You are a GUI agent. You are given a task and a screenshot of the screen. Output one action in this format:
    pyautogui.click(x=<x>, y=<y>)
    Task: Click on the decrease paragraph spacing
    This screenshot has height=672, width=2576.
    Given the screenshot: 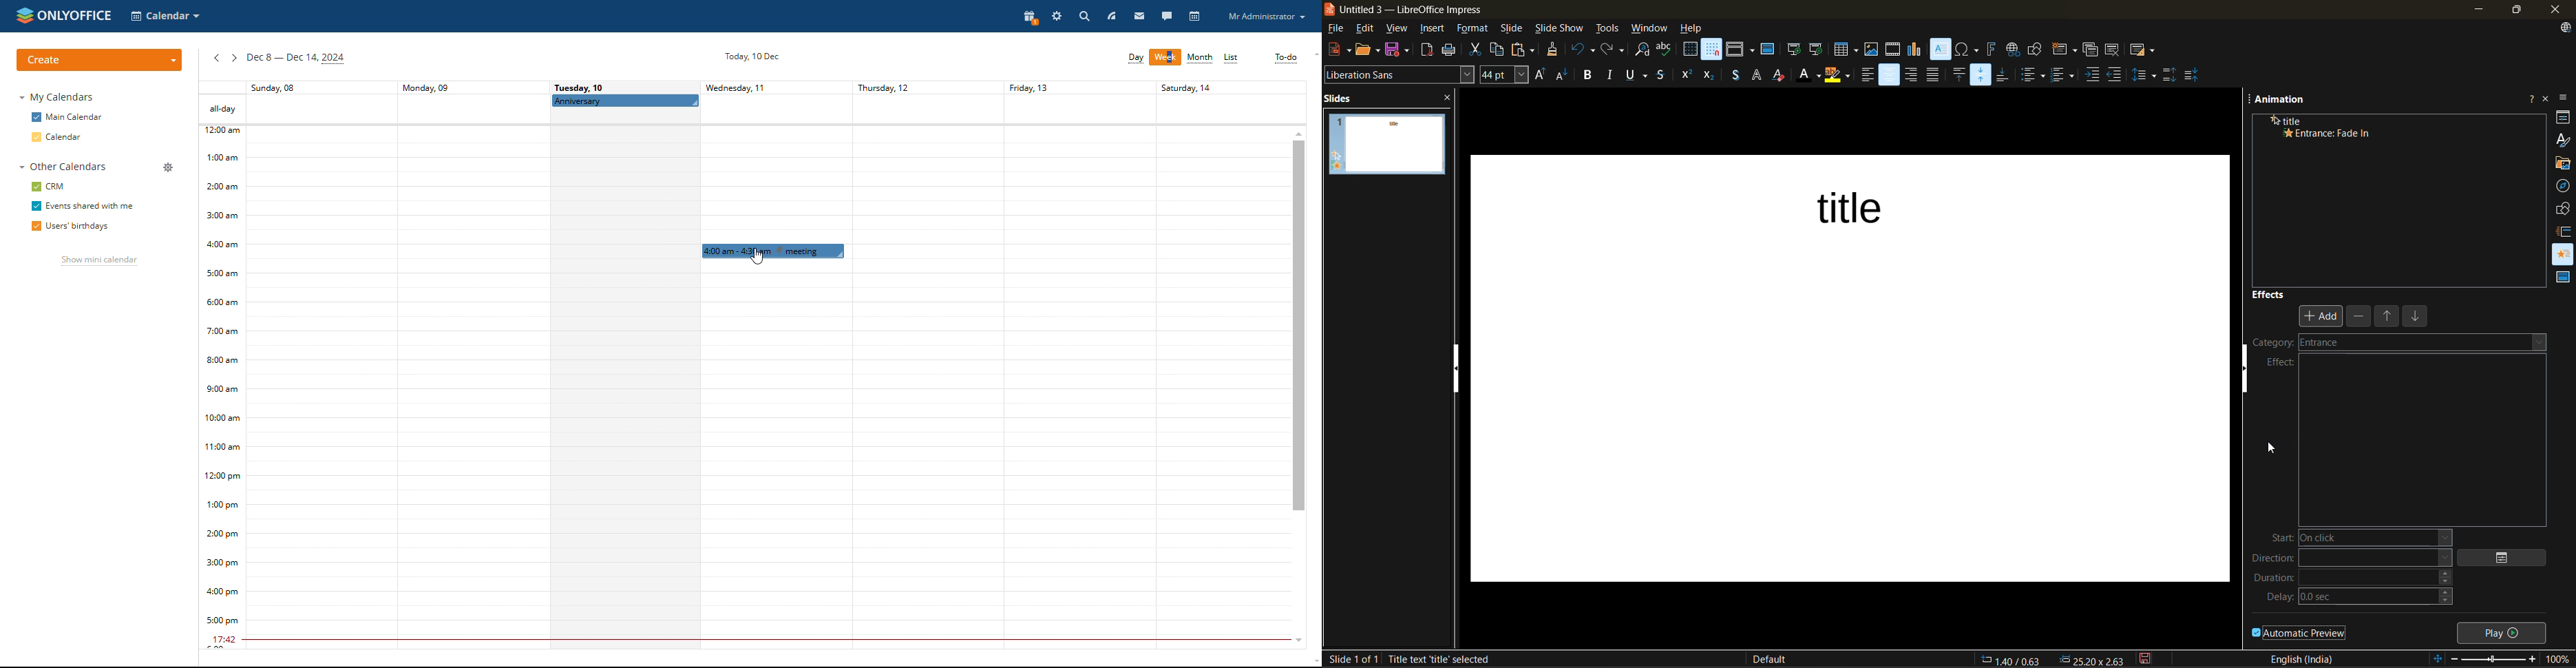 What is the action you would take?
    pyautogui.click(x=2193, y=75)
    